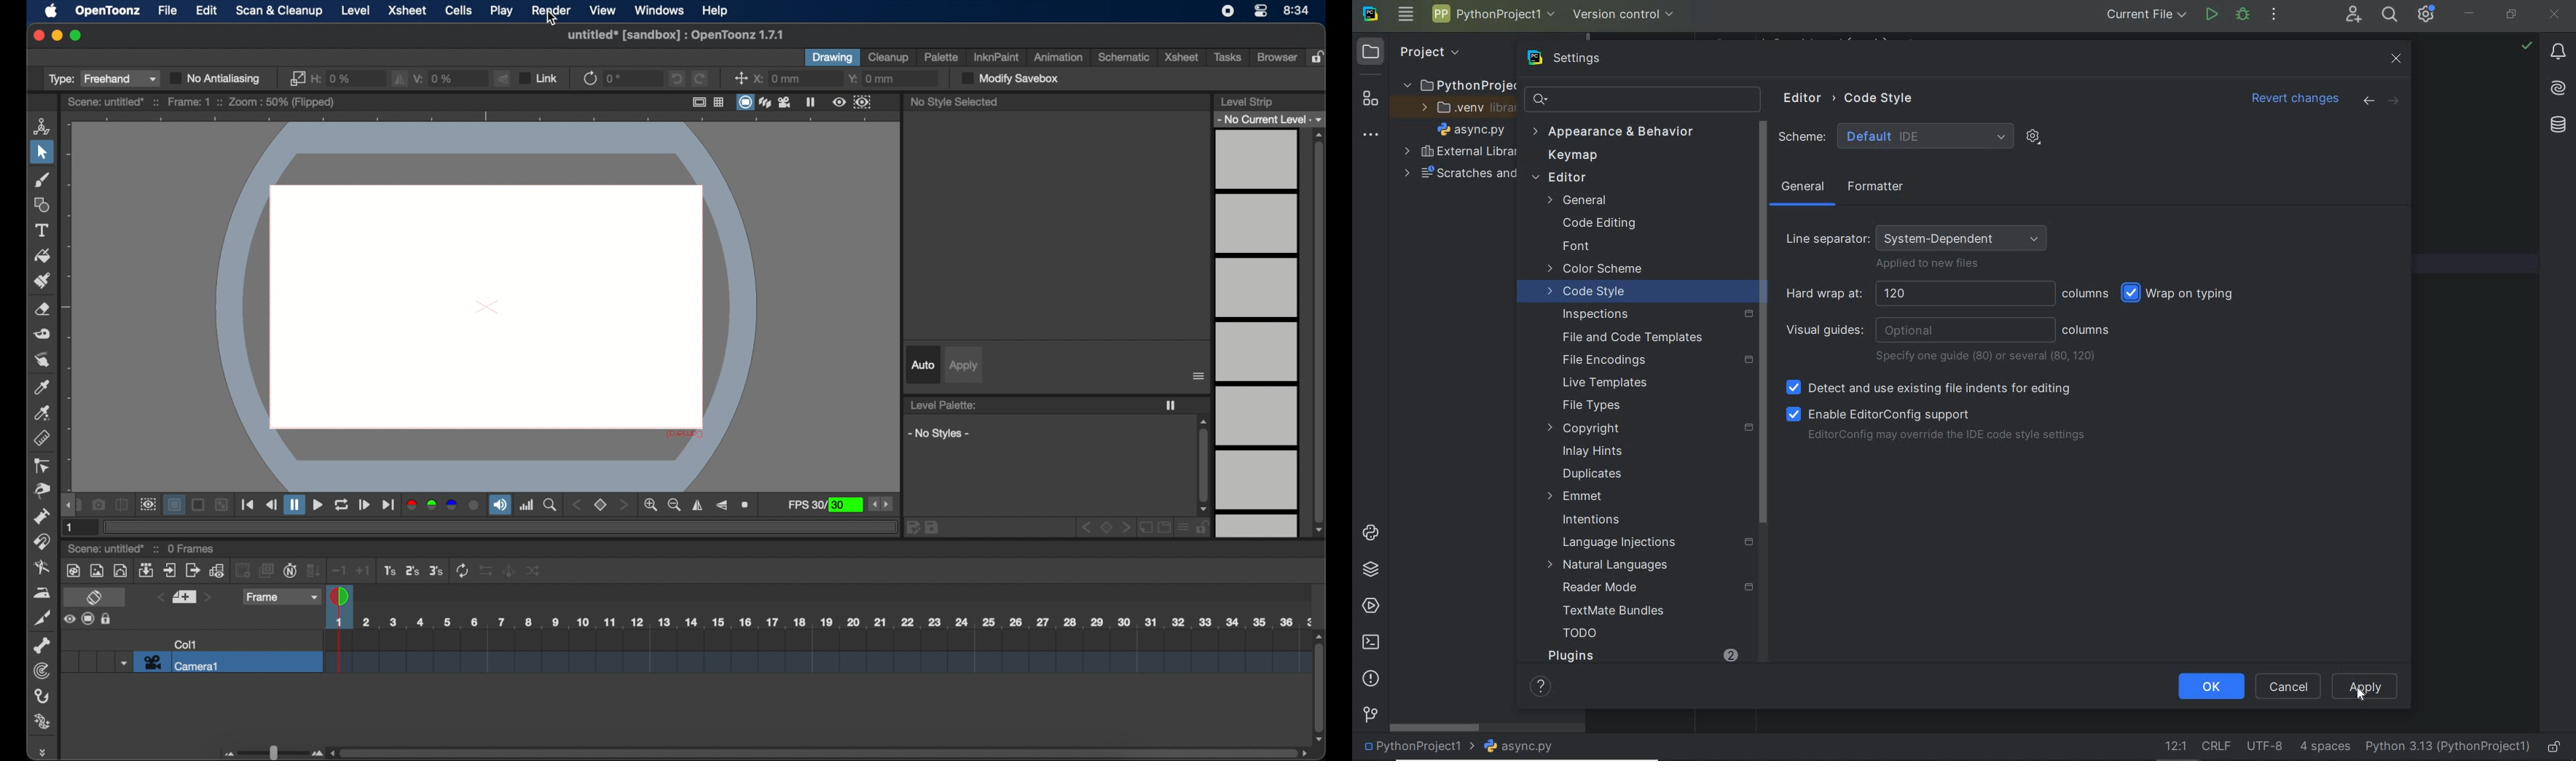  Describe the element at coordinates (589, 78) in the screenshot. I see `refresh` at that location.